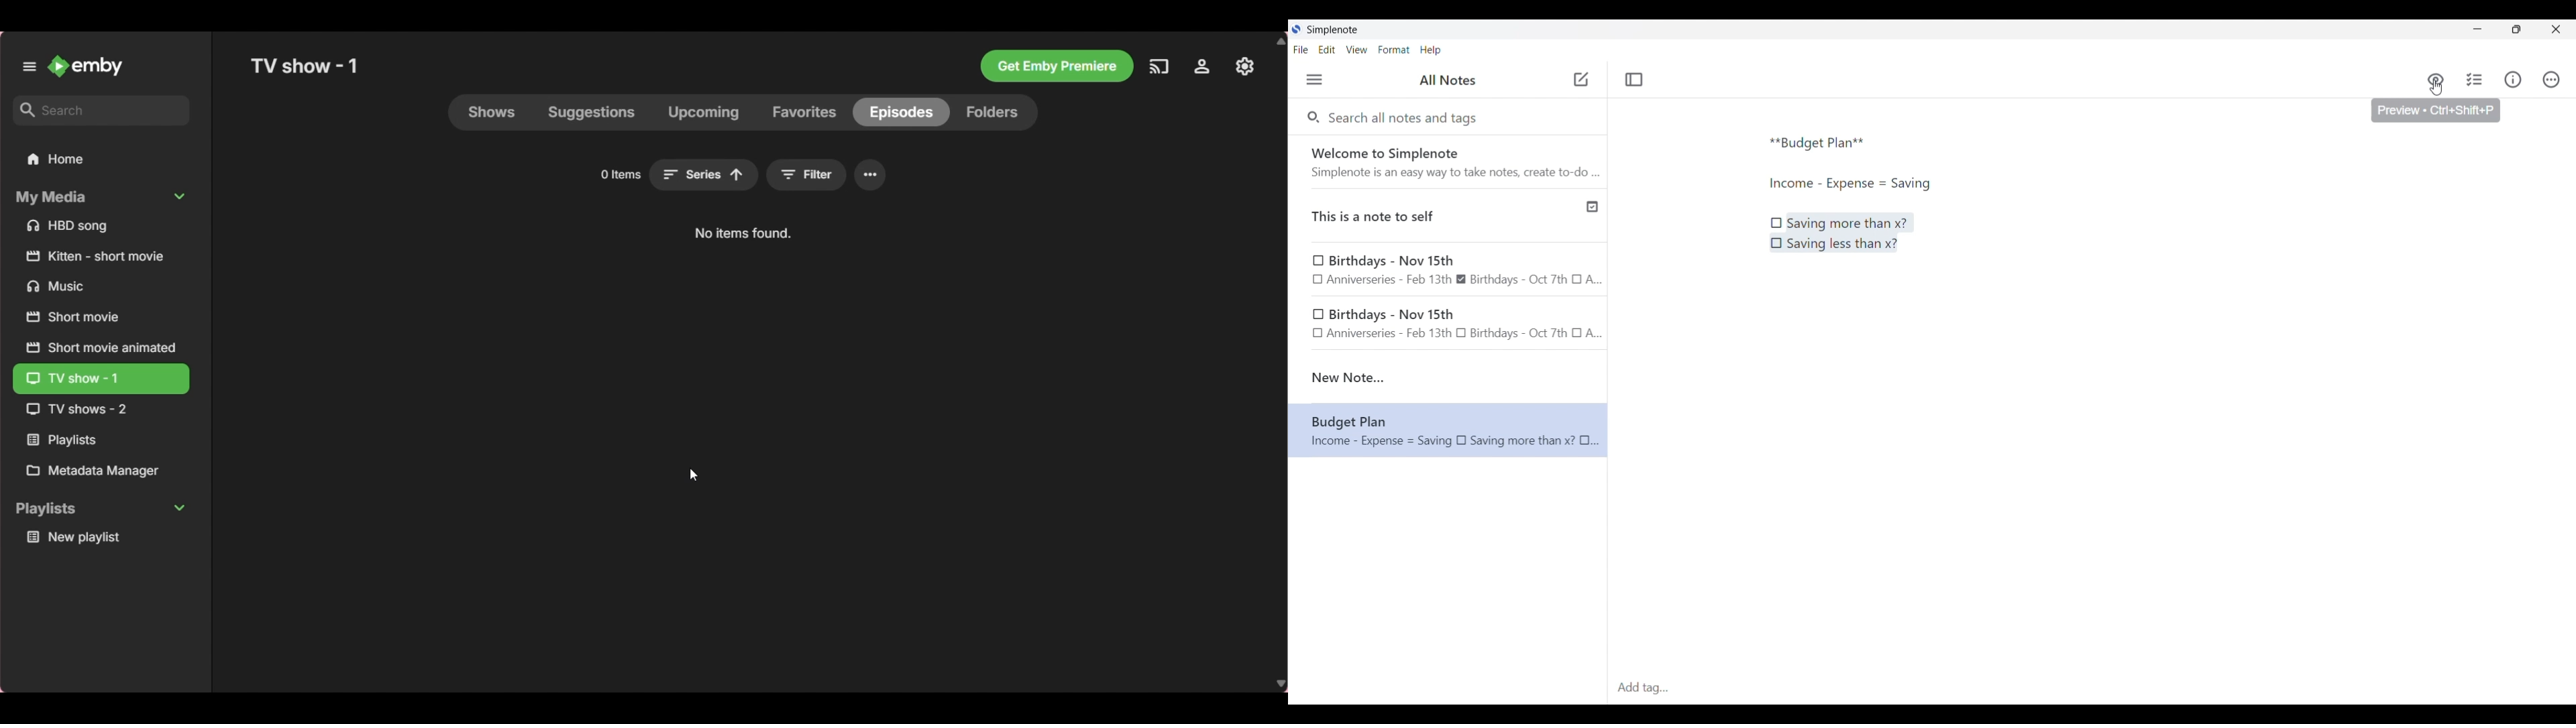  Describe the element at coordinates (1841, 233) in the screenshot. I see `Selected text converted to checklist` at that location.